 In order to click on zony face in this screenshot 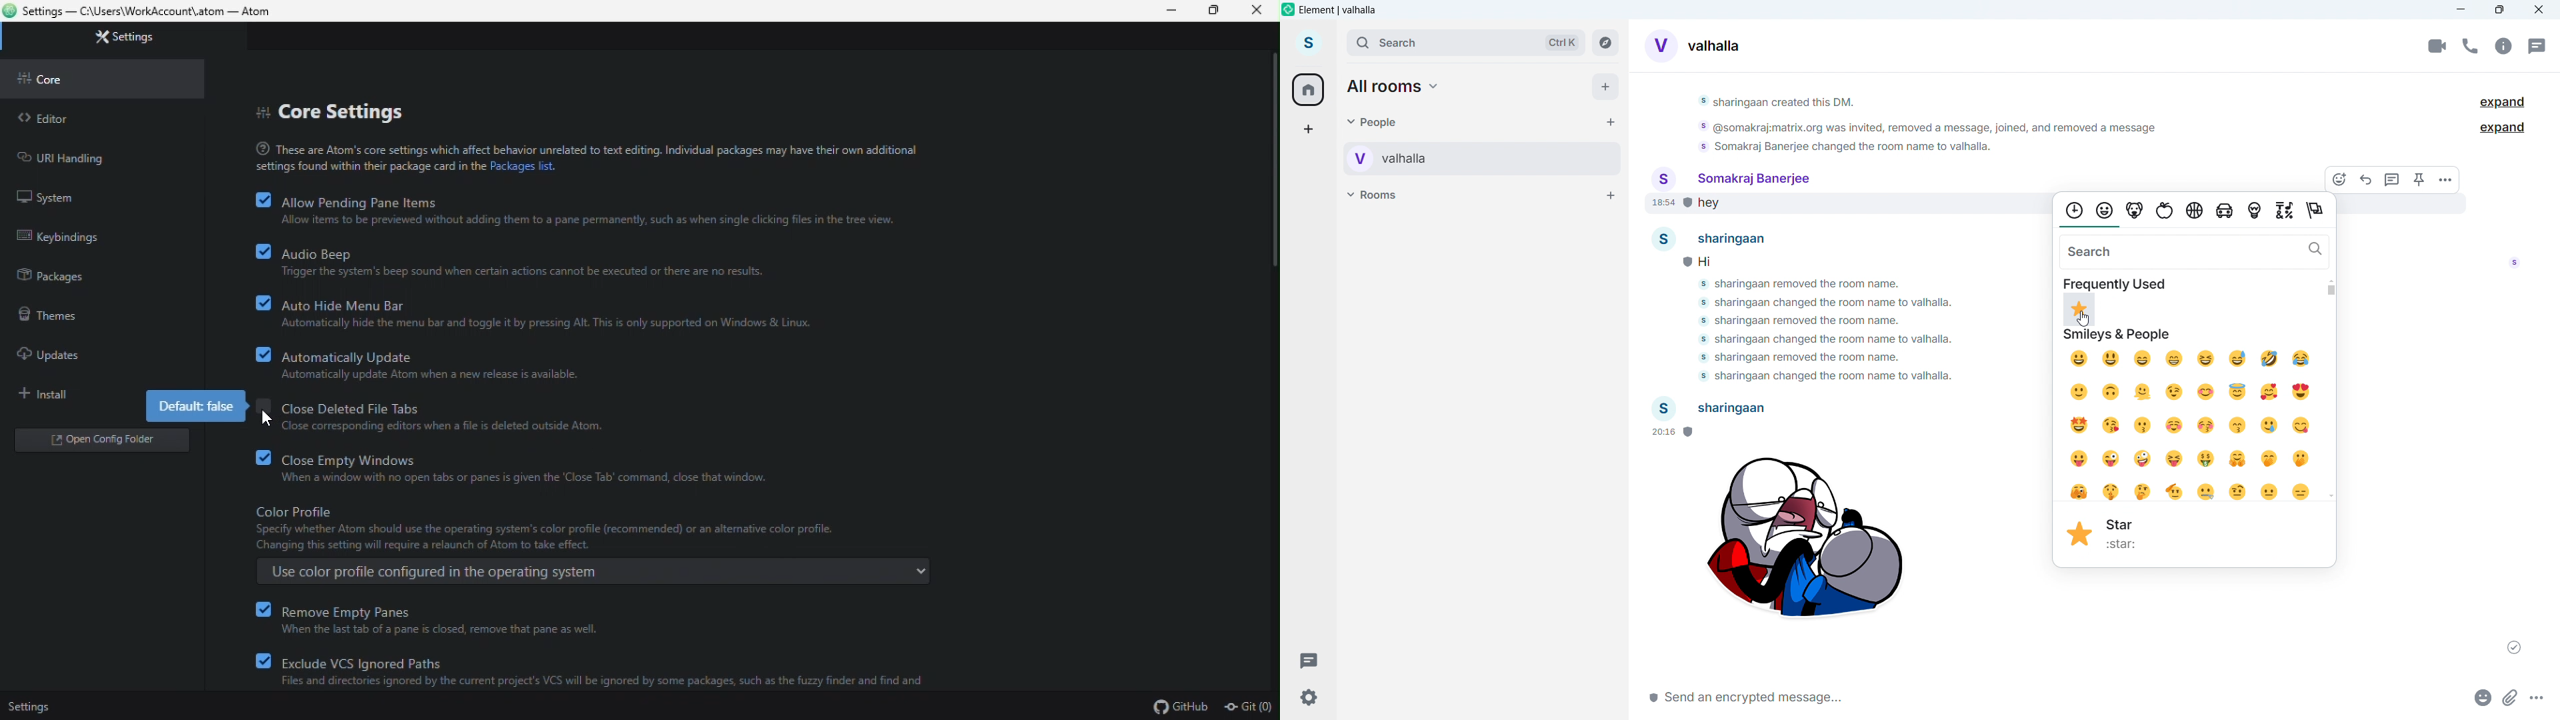, I will do `click(2143, 459)`.